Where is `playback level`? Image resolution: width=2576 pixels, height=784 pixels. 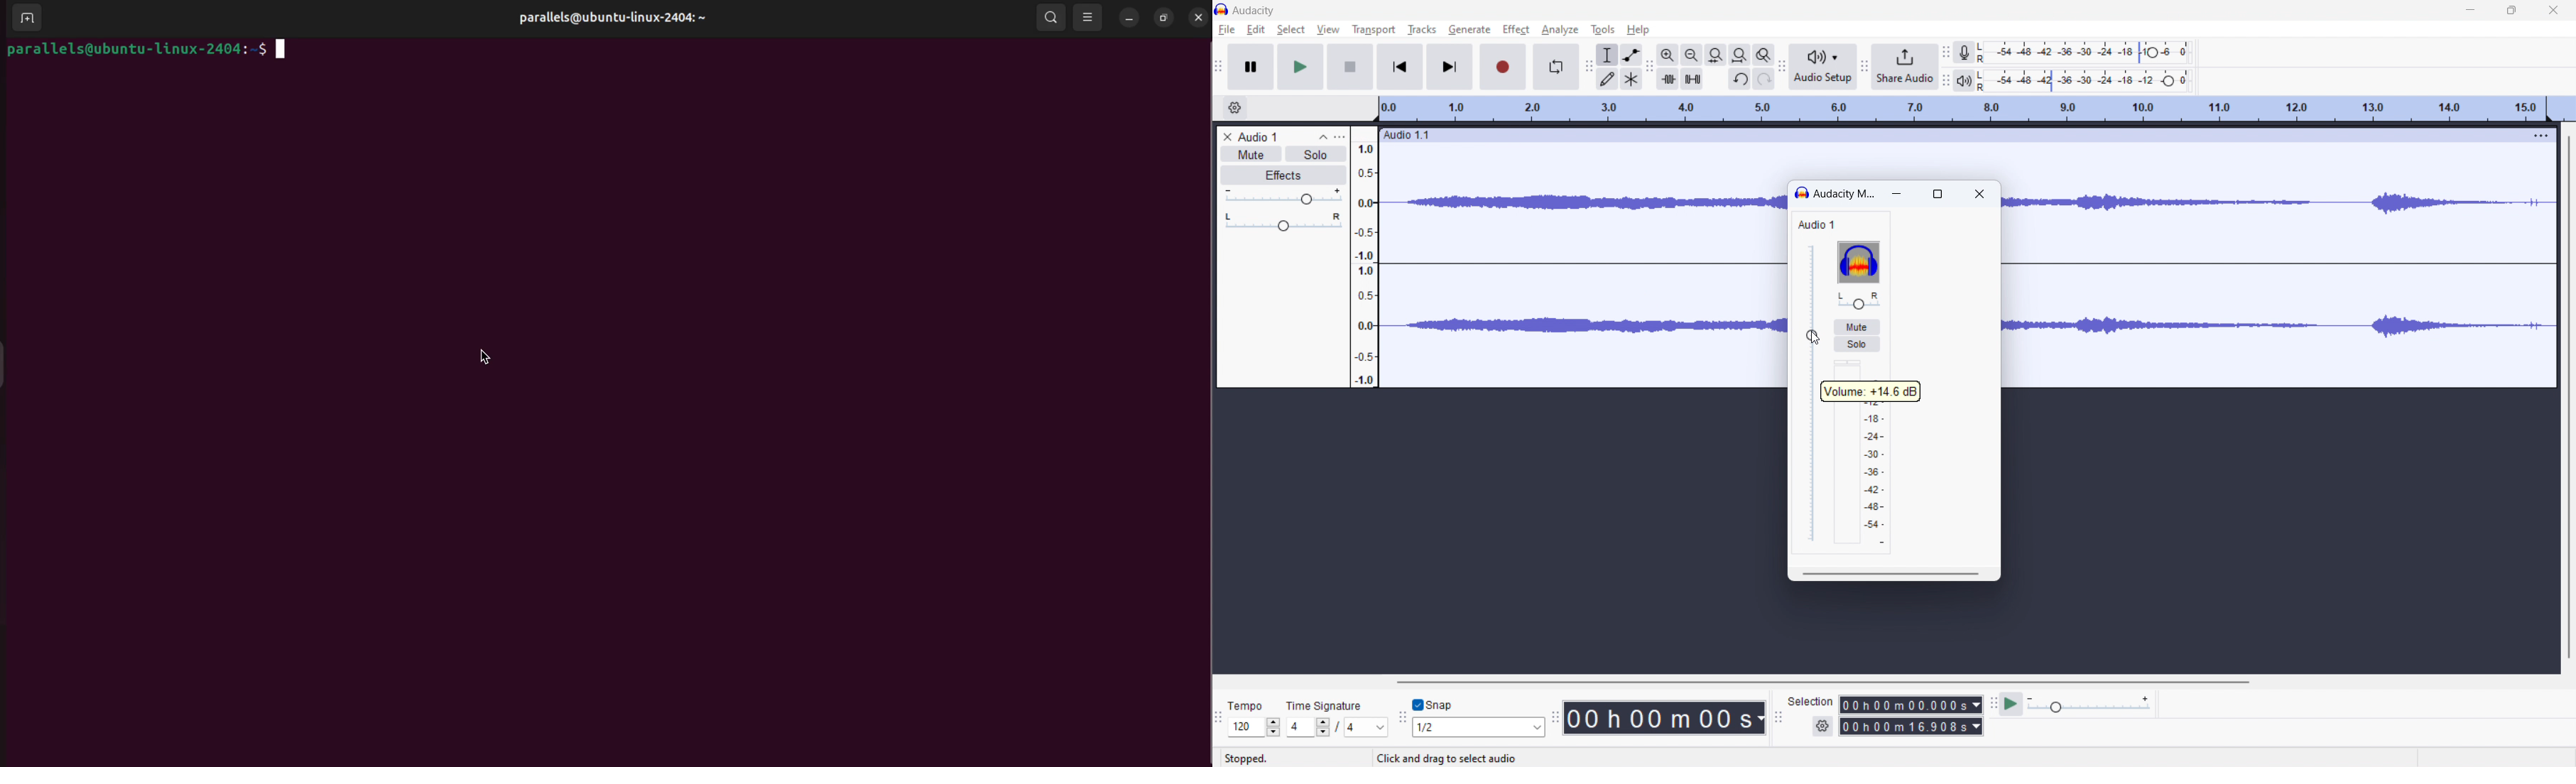 playback level is located at coordinates (2089, 80).